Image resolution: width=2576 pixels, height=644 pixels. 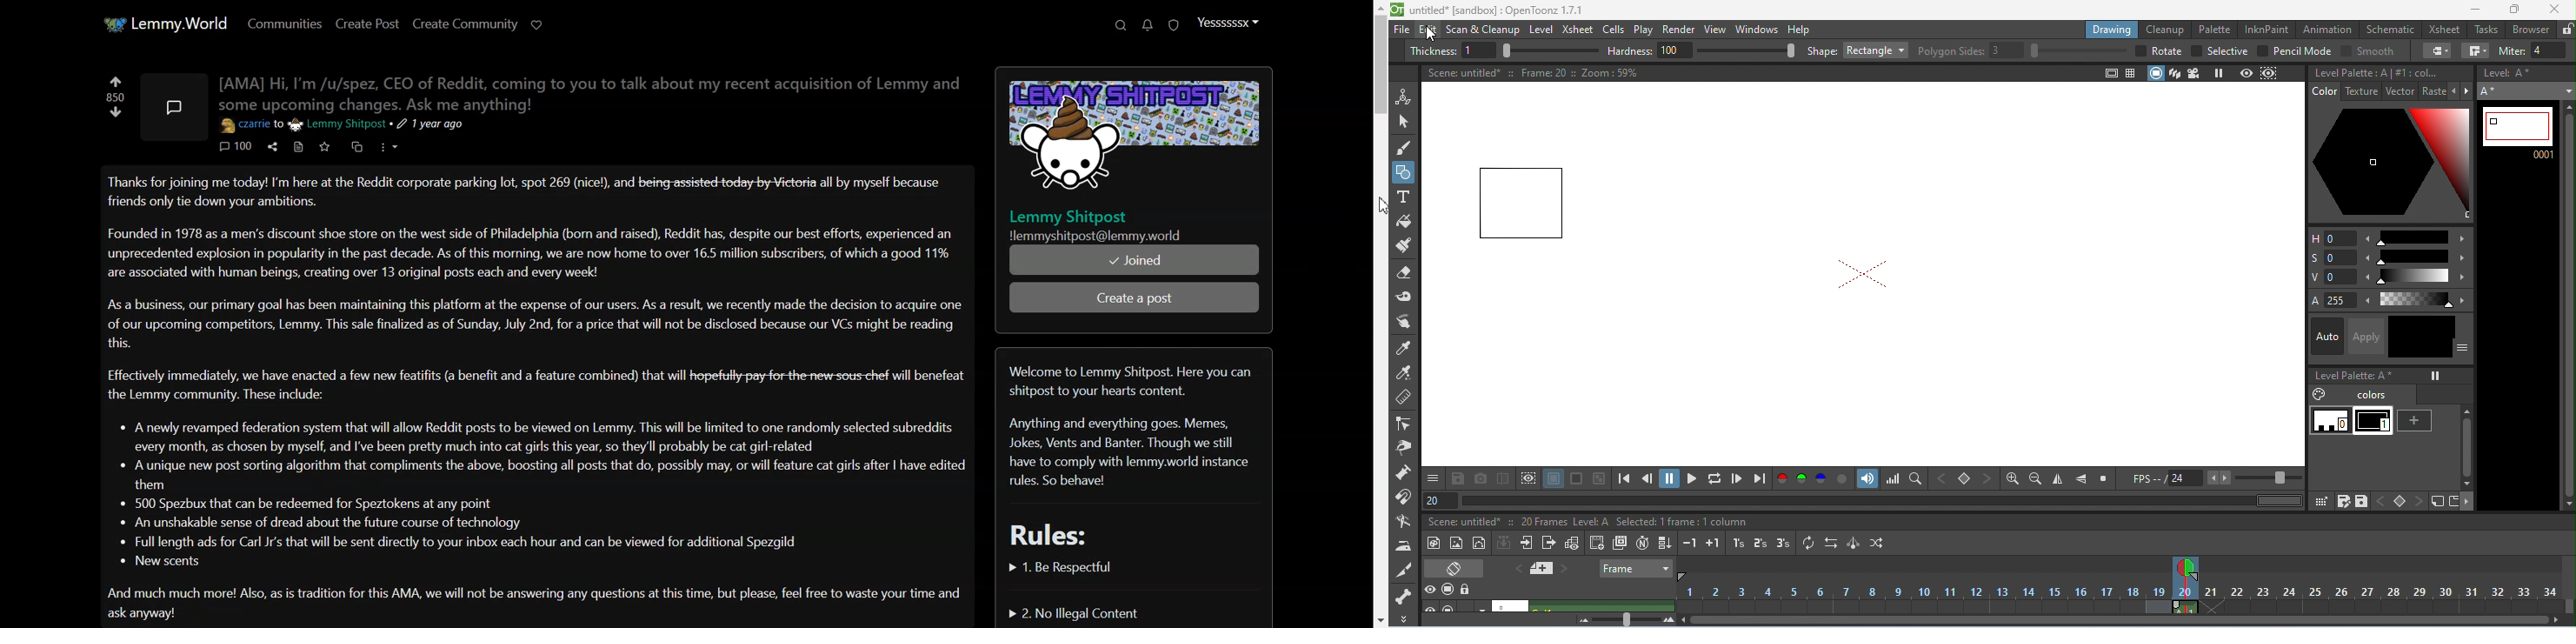 I want to click on snapshot, so click(x=1481, y=478).